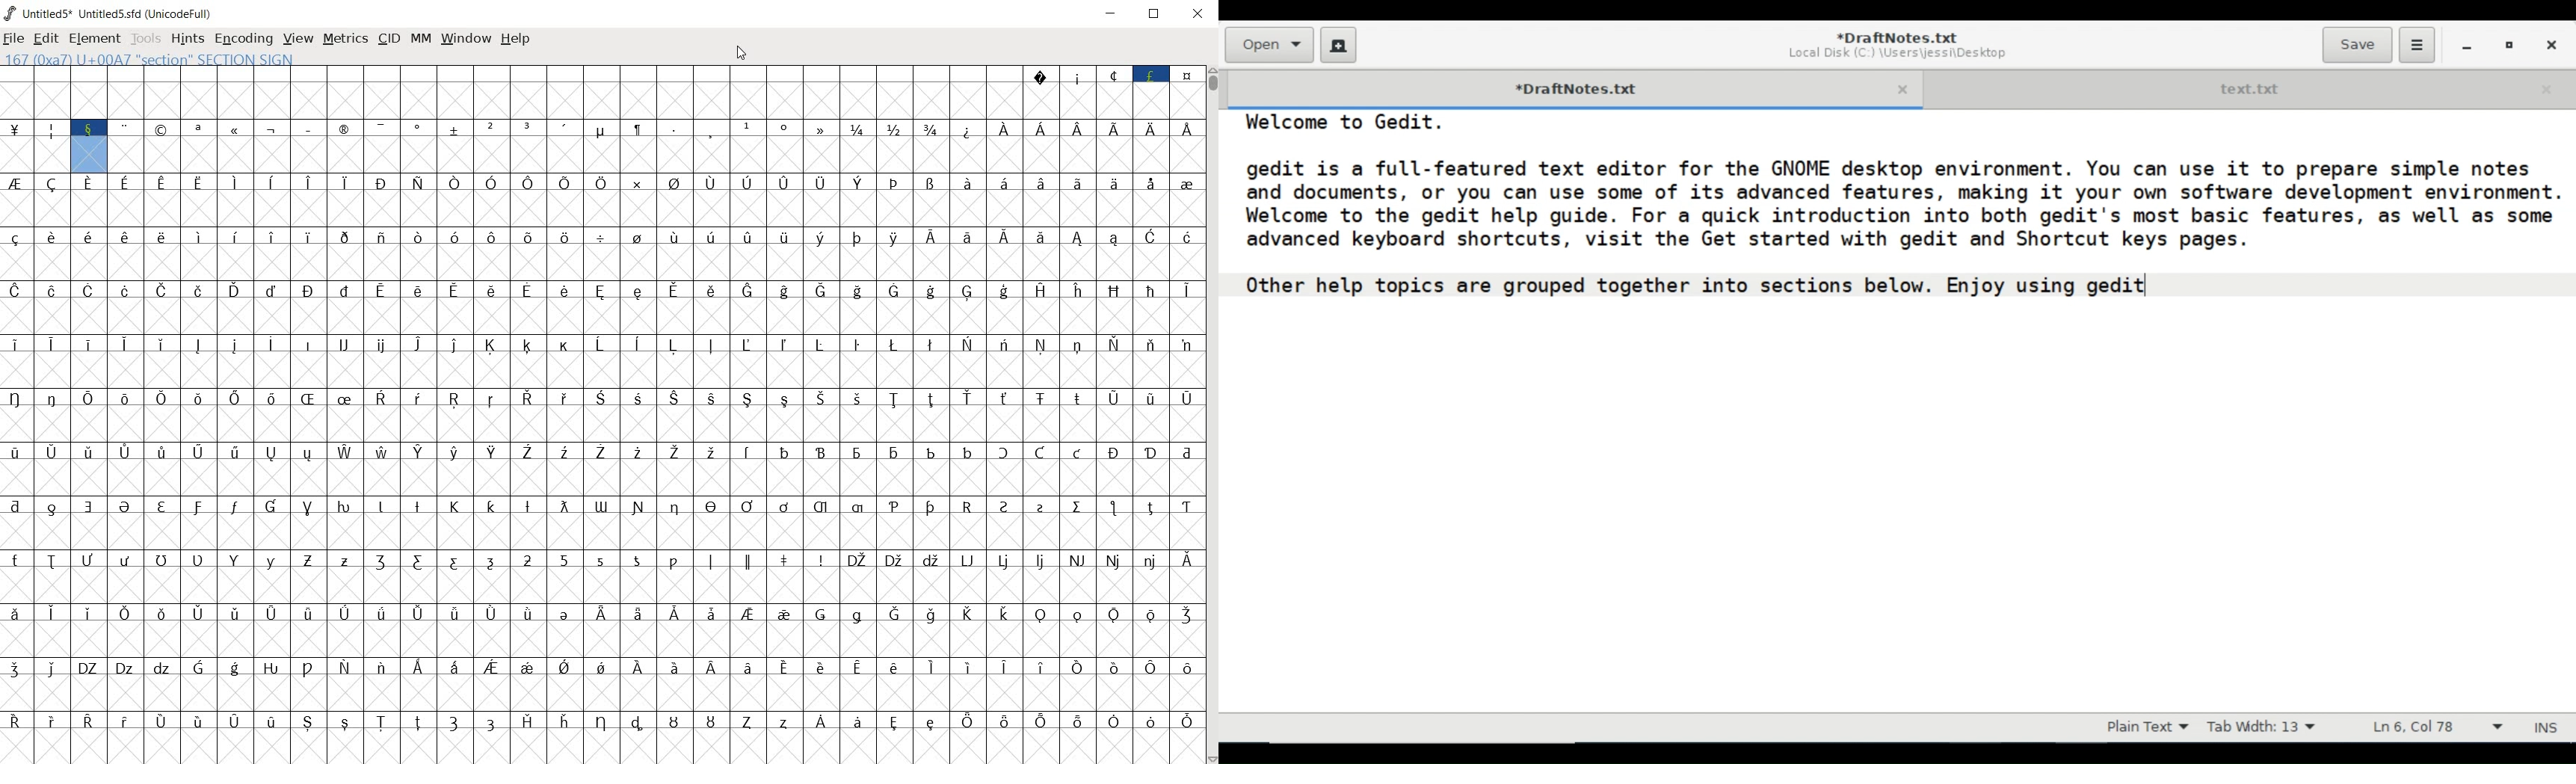 This screenshot has width=2576, height=784. Describe the element at coordinates (161, 252) in the screenshot. I see `Latin extended characters` at that location.